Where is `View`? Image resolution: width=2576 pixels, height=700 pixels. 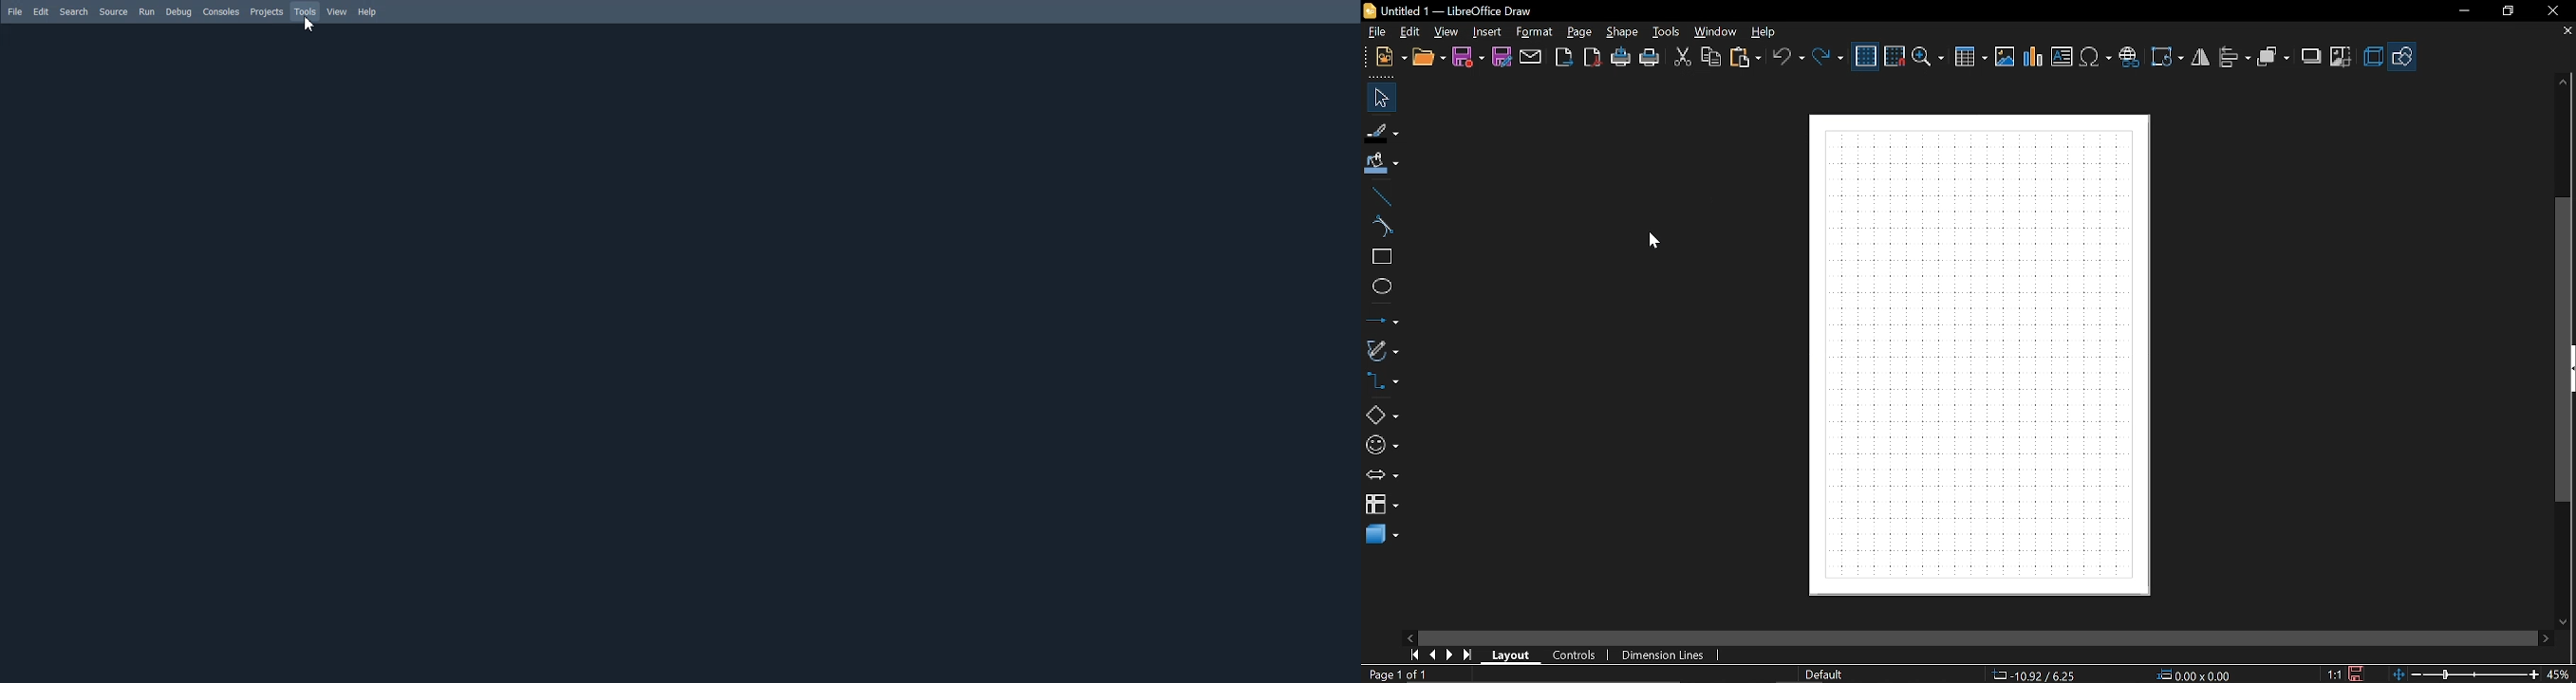 View is located at coordinates (338, 12).